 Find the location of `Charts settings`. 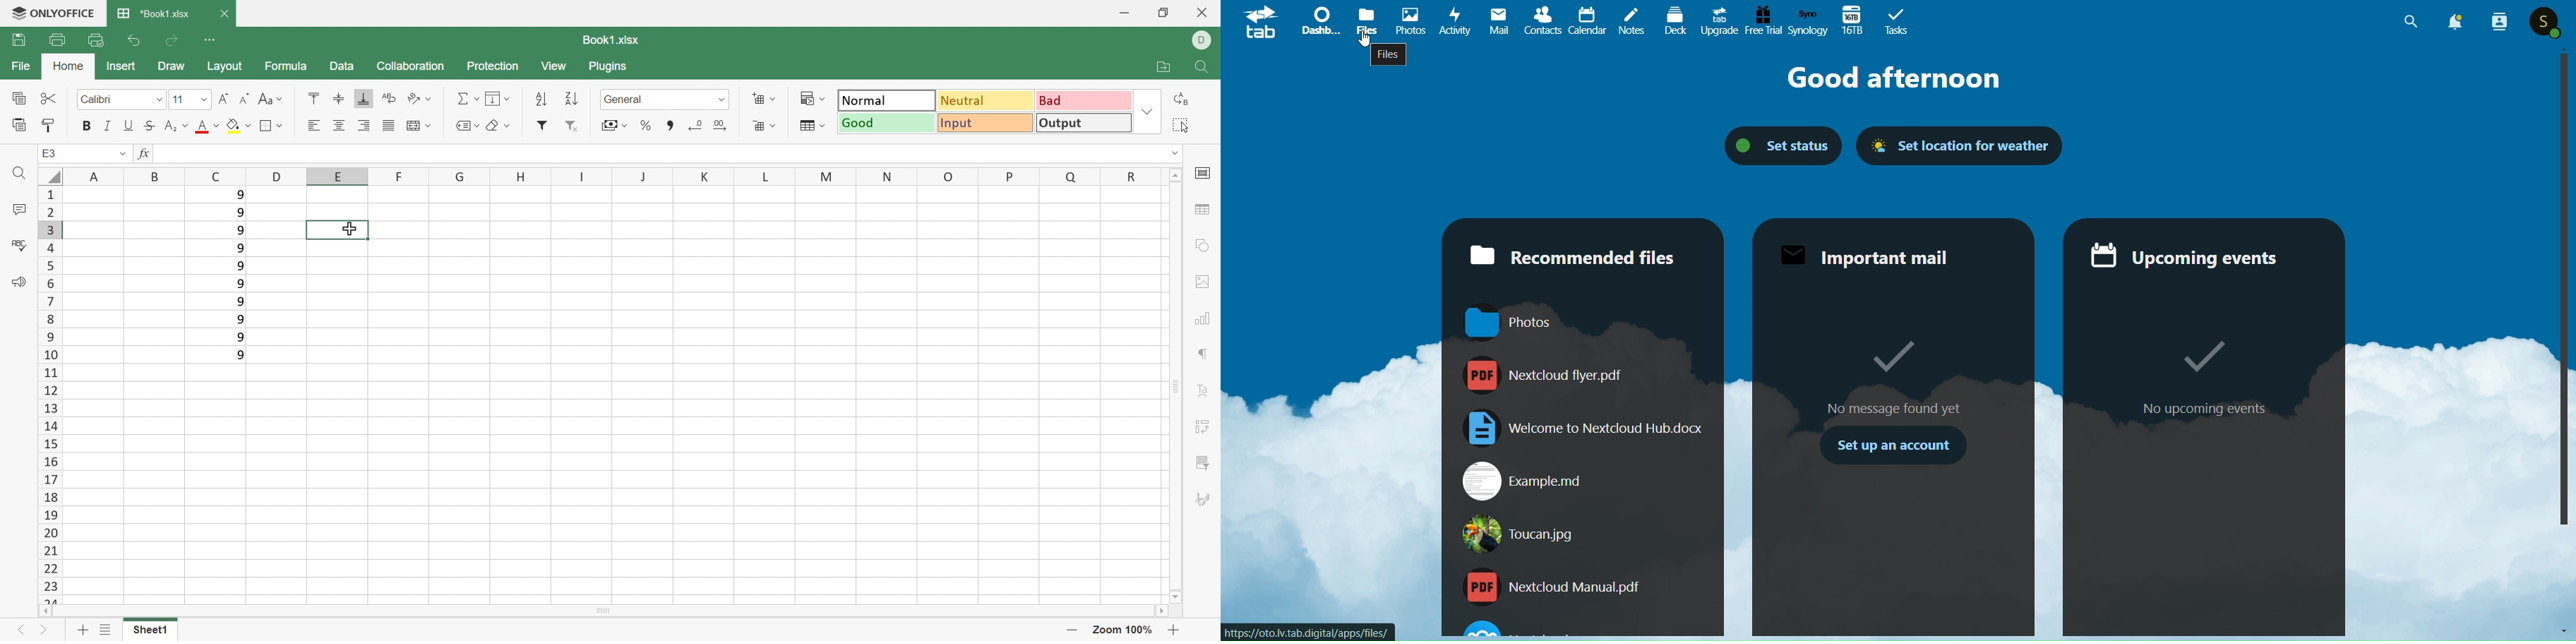

Charts settings is located at coordinates (1205, 320).